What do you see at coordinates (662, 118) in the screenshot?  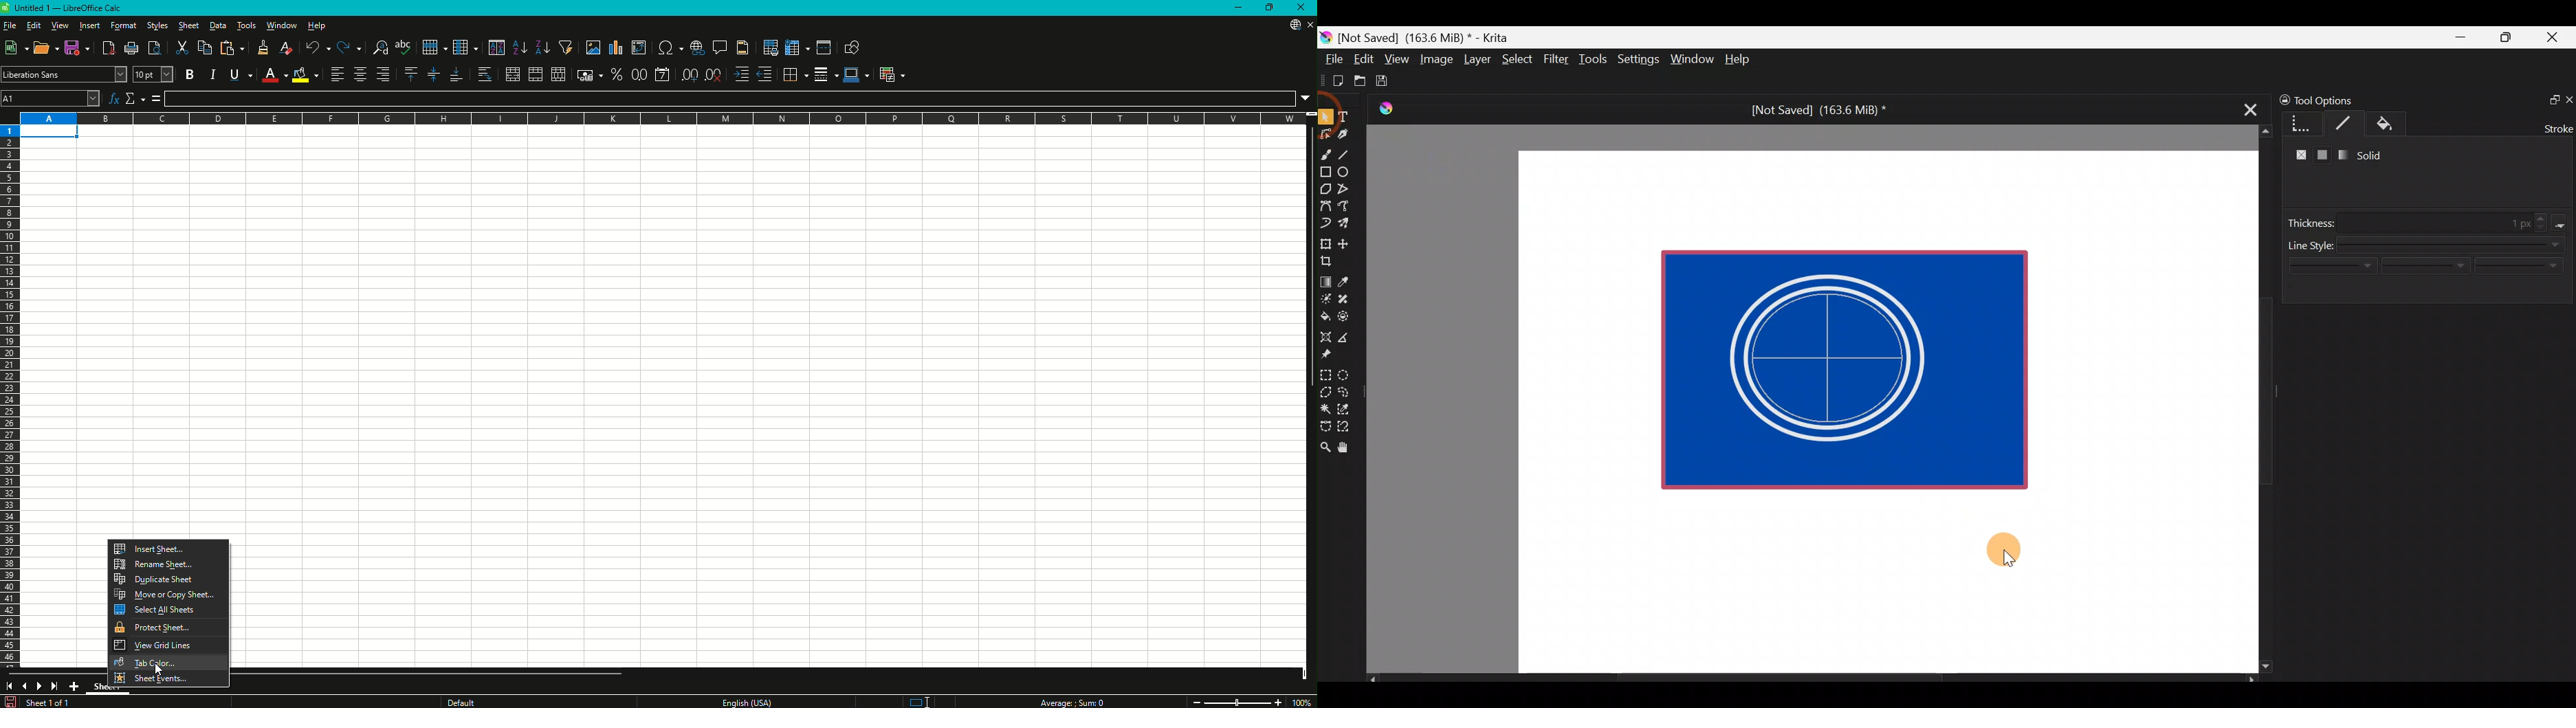 I see `Column names` at bounding box center [662, 118].